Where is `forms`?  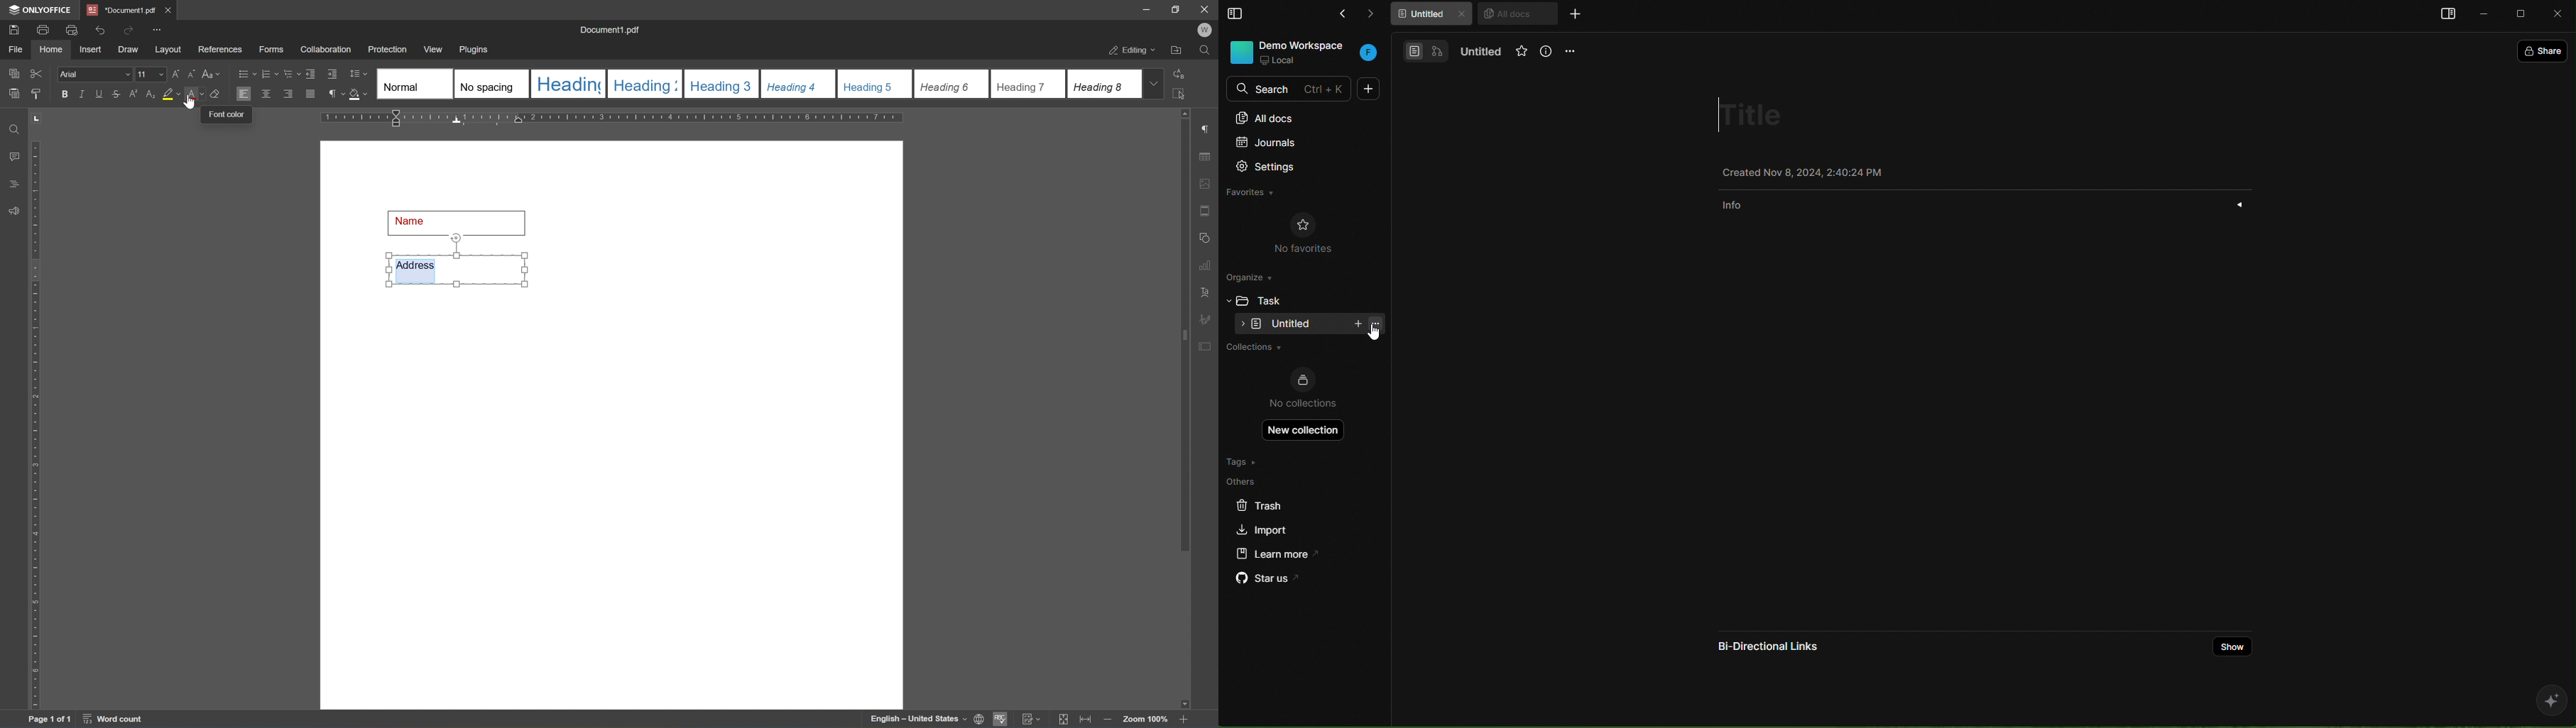 forms is located at coordinates (270, 49).